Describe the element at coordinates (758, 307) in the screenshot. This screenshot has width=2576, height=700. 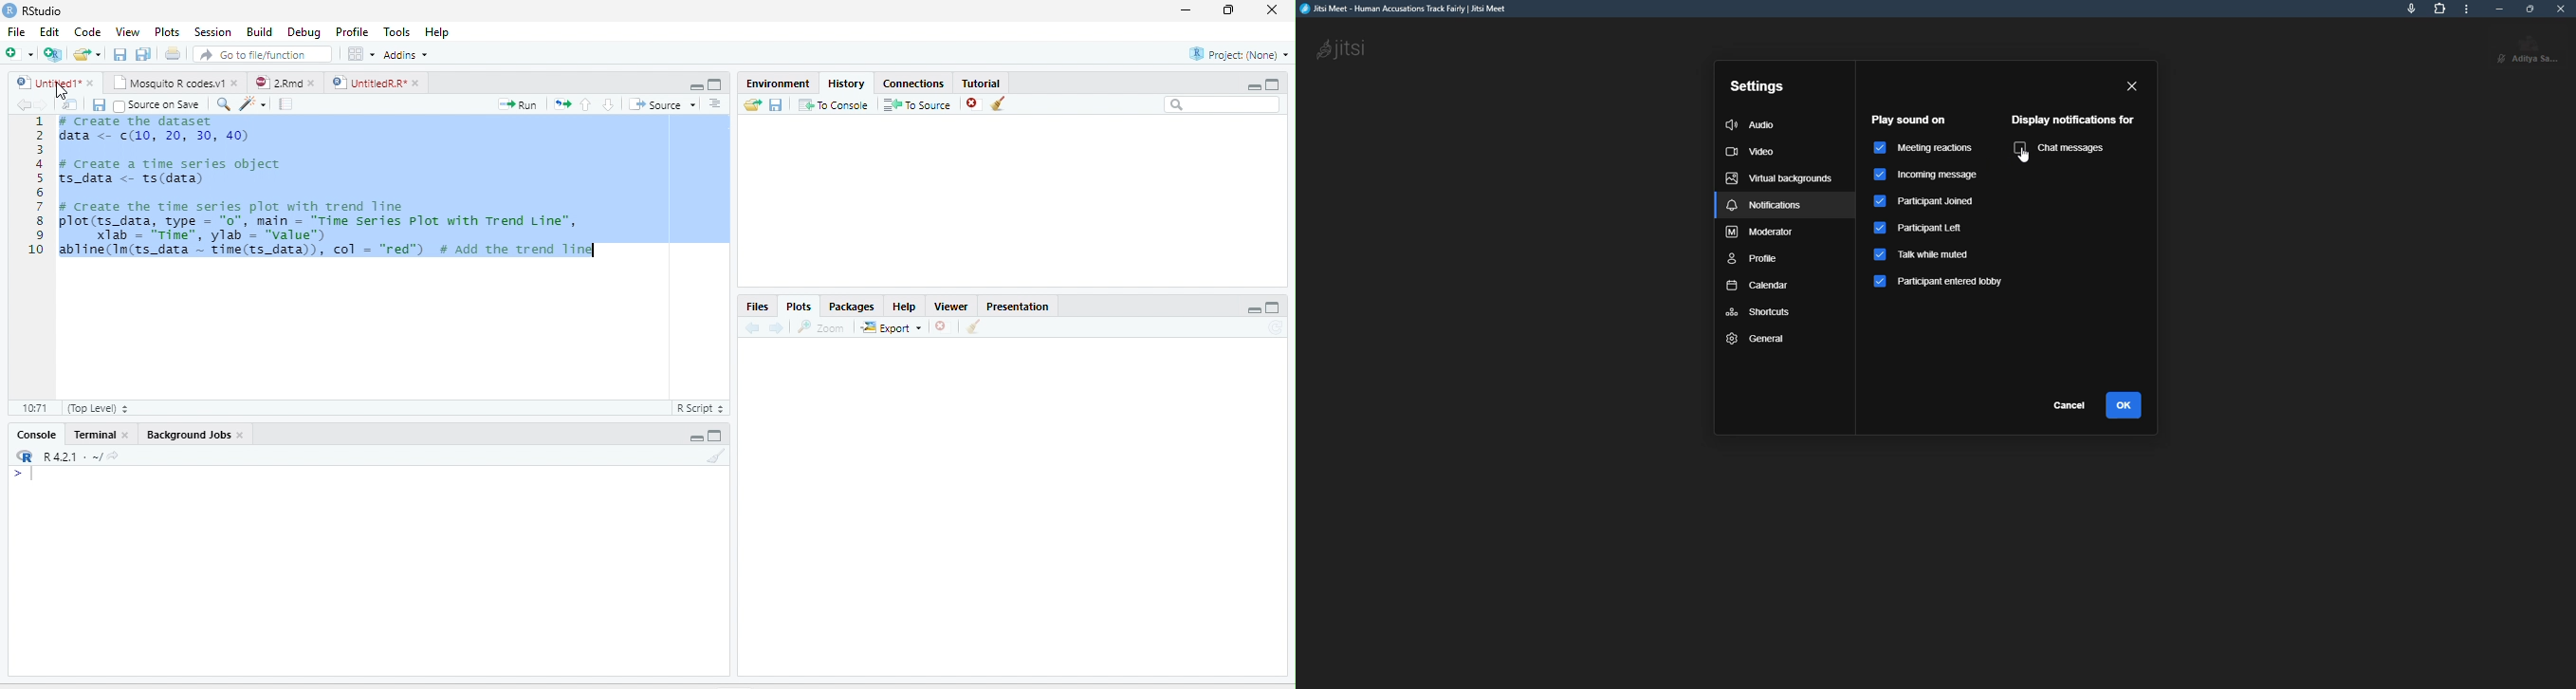
I see `Files` at that location.